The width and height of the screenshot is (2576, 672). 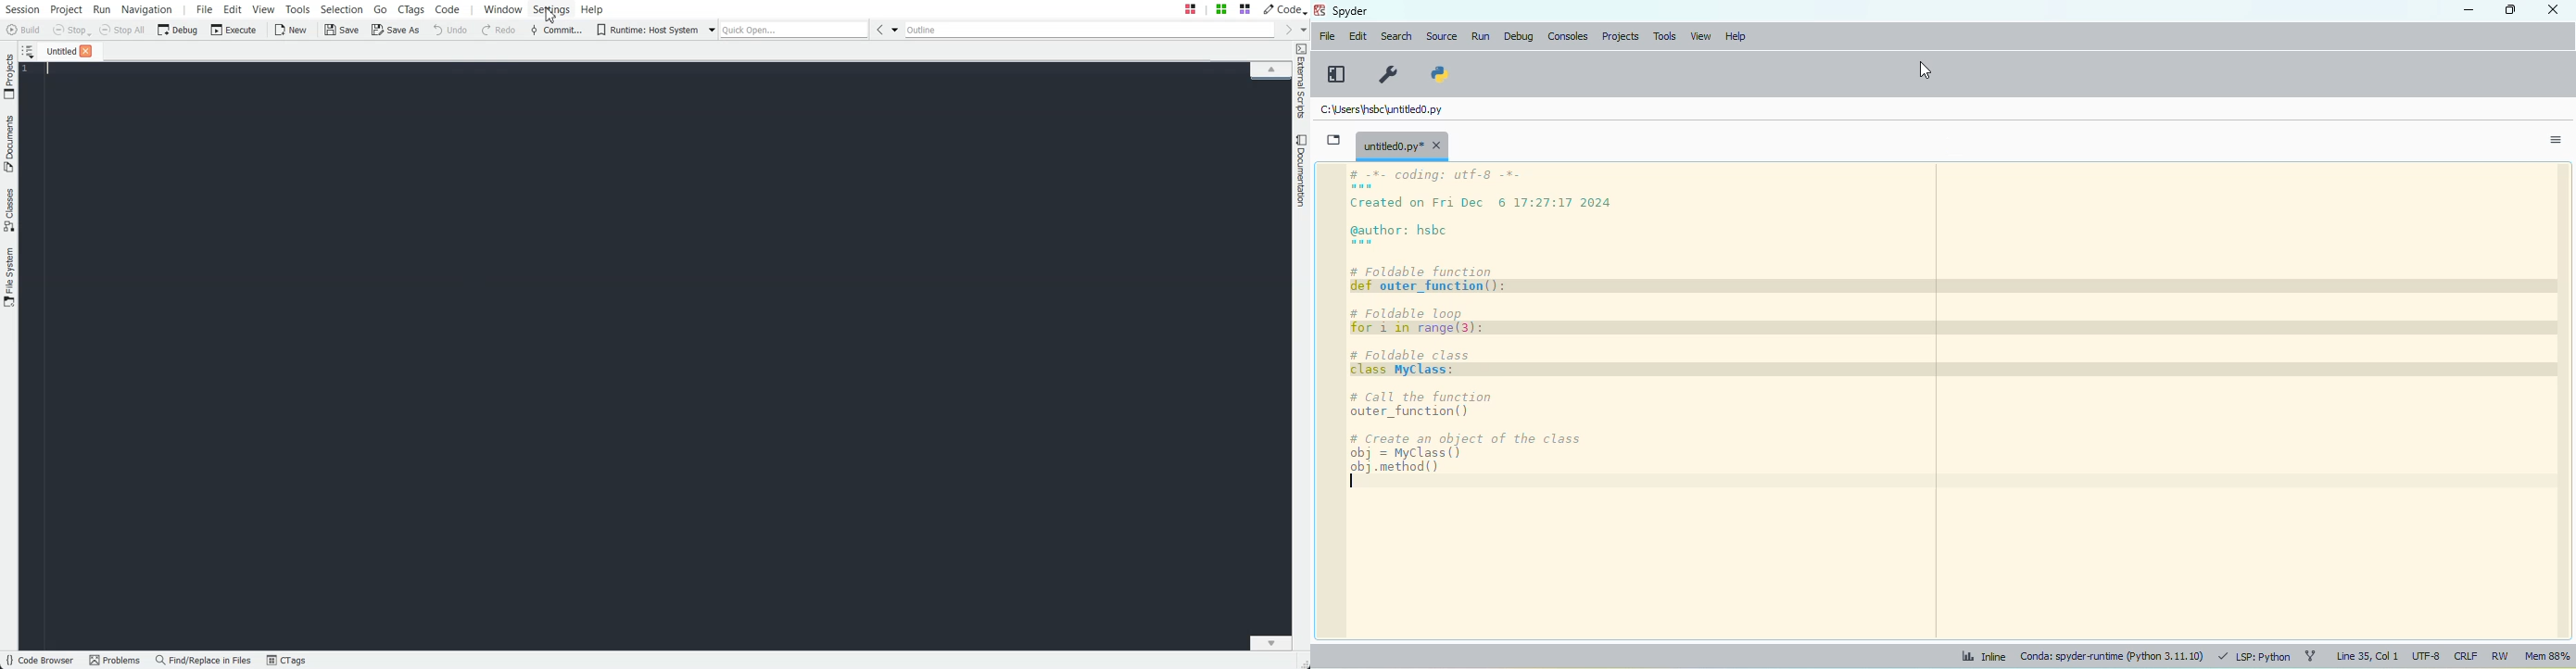 I want to click on PYTHONPATH manager, so click(x=1437, y=74).